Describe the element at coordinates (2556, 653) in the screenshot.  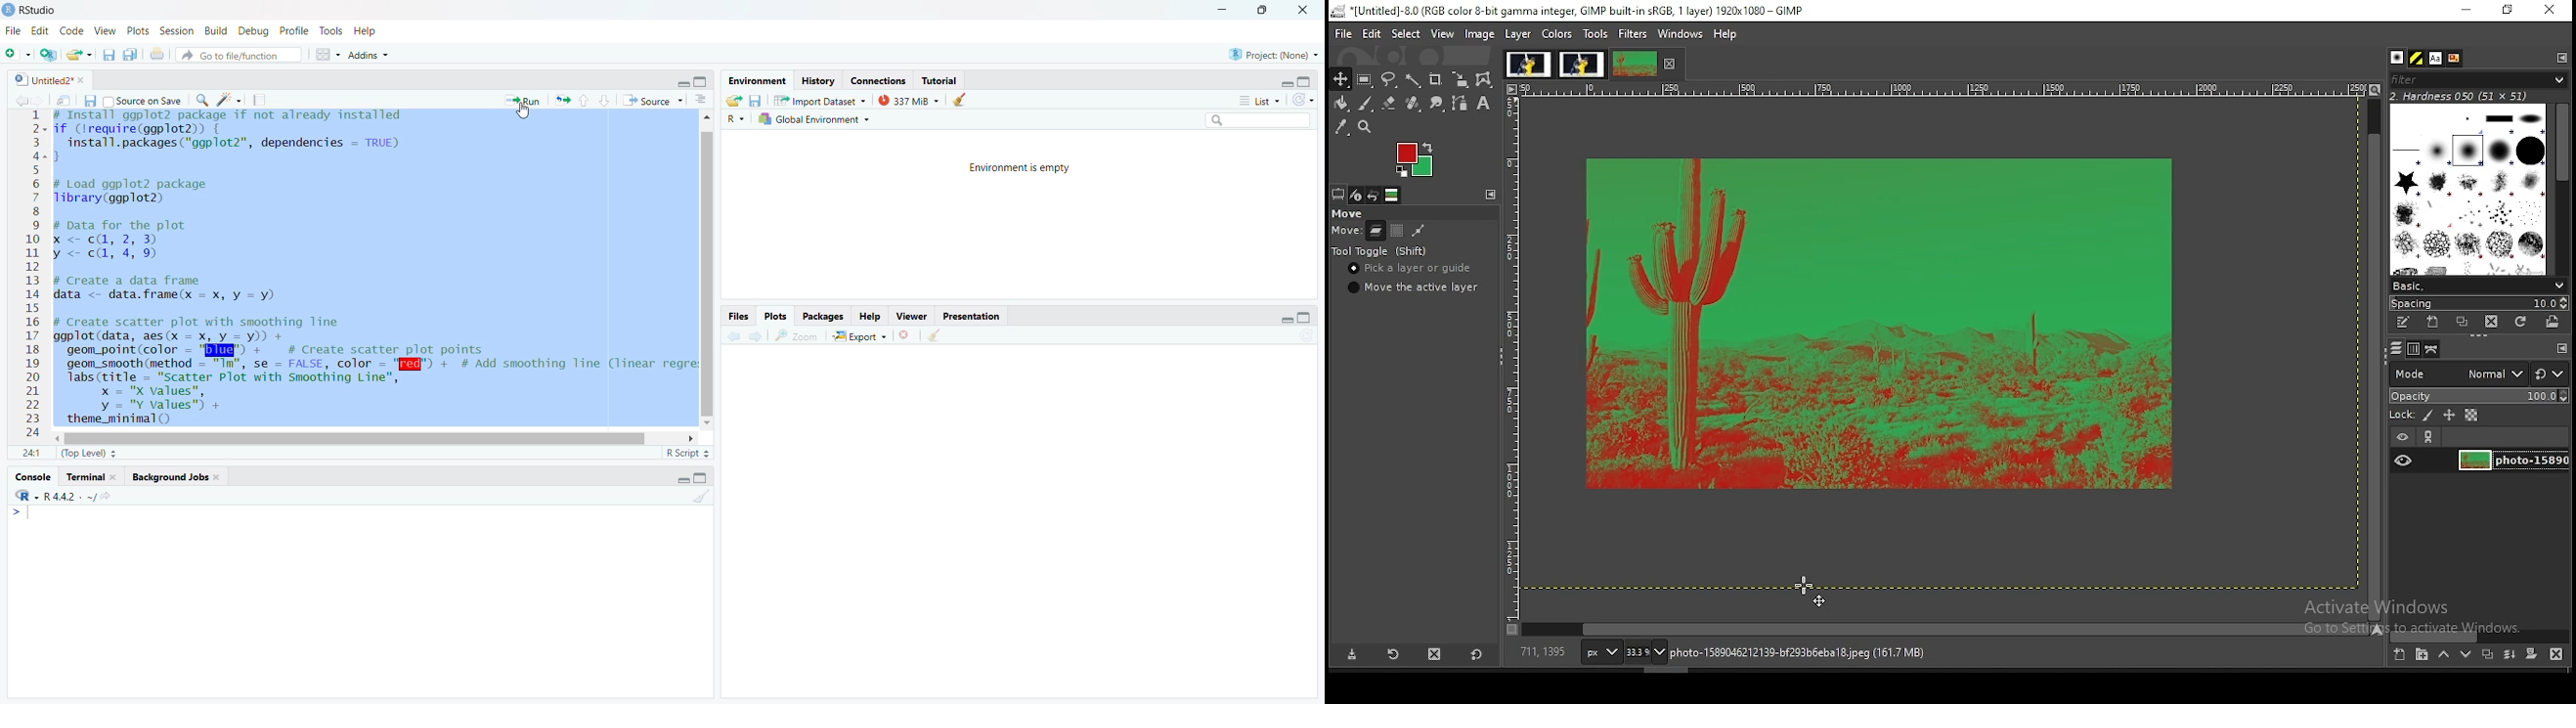
I see `delete this layer` at that location.